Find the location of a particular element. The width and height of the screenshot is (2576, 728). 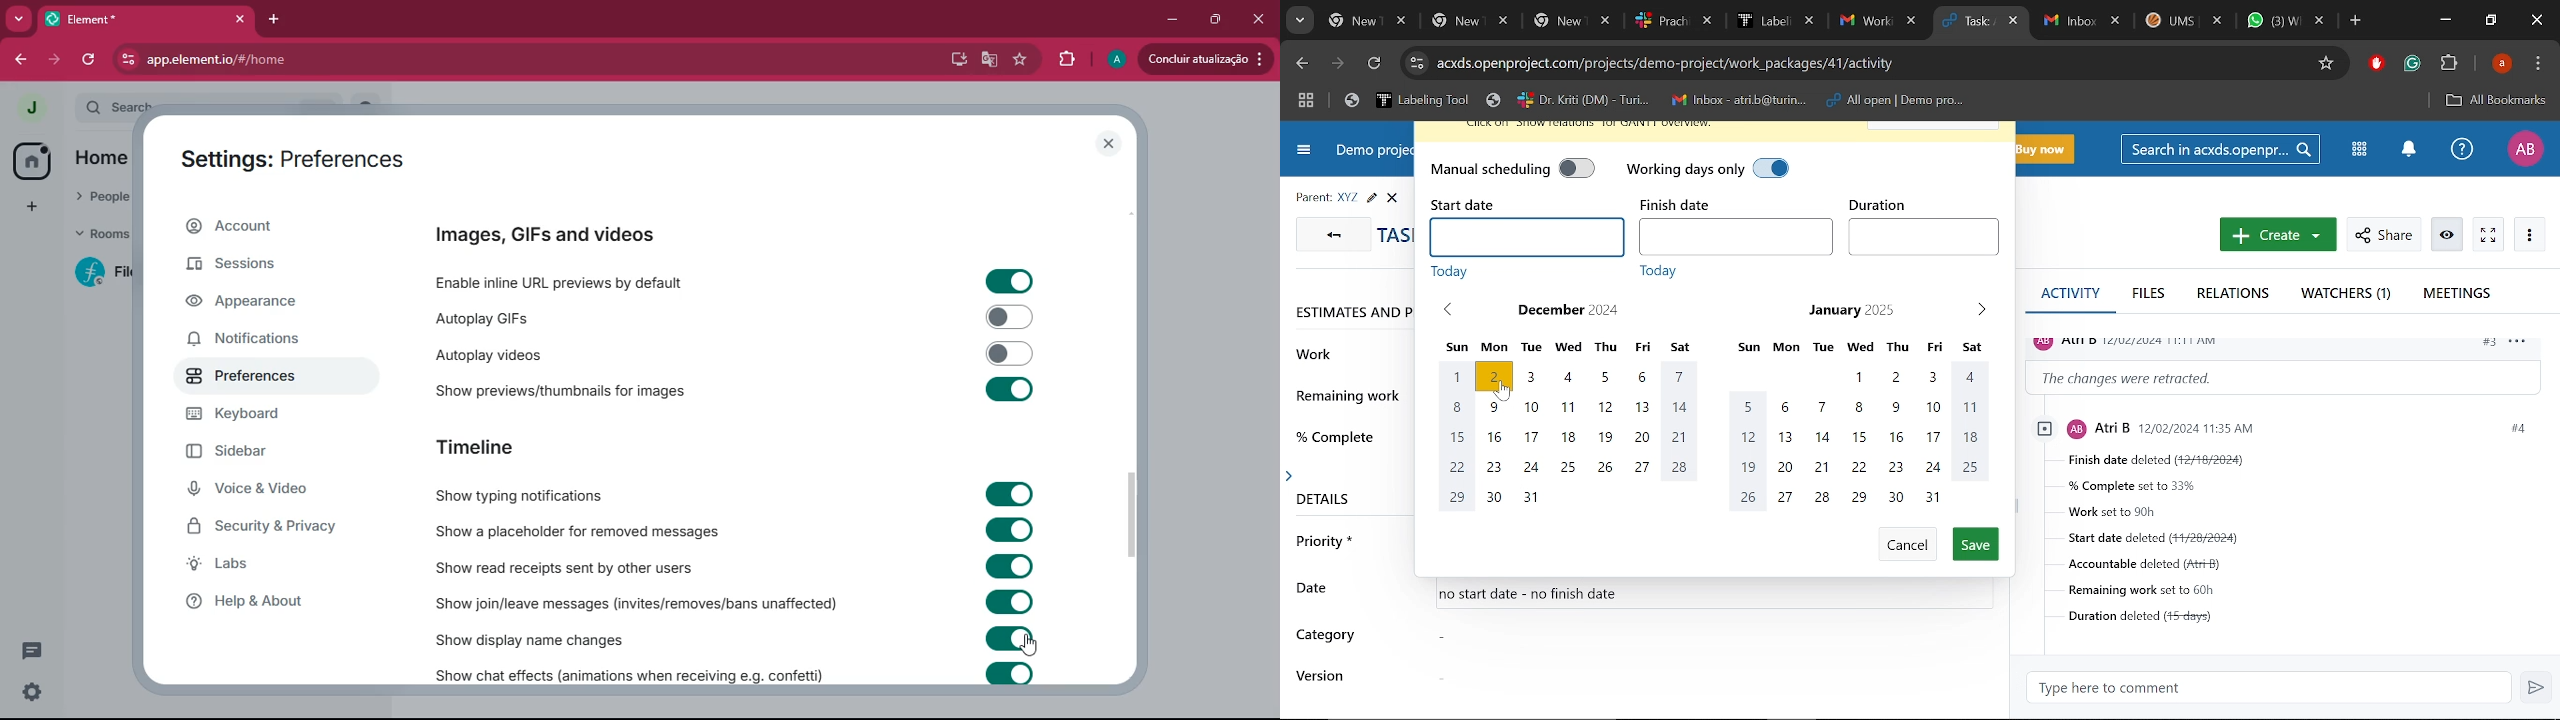

close is located at coordinates (1262, 19).